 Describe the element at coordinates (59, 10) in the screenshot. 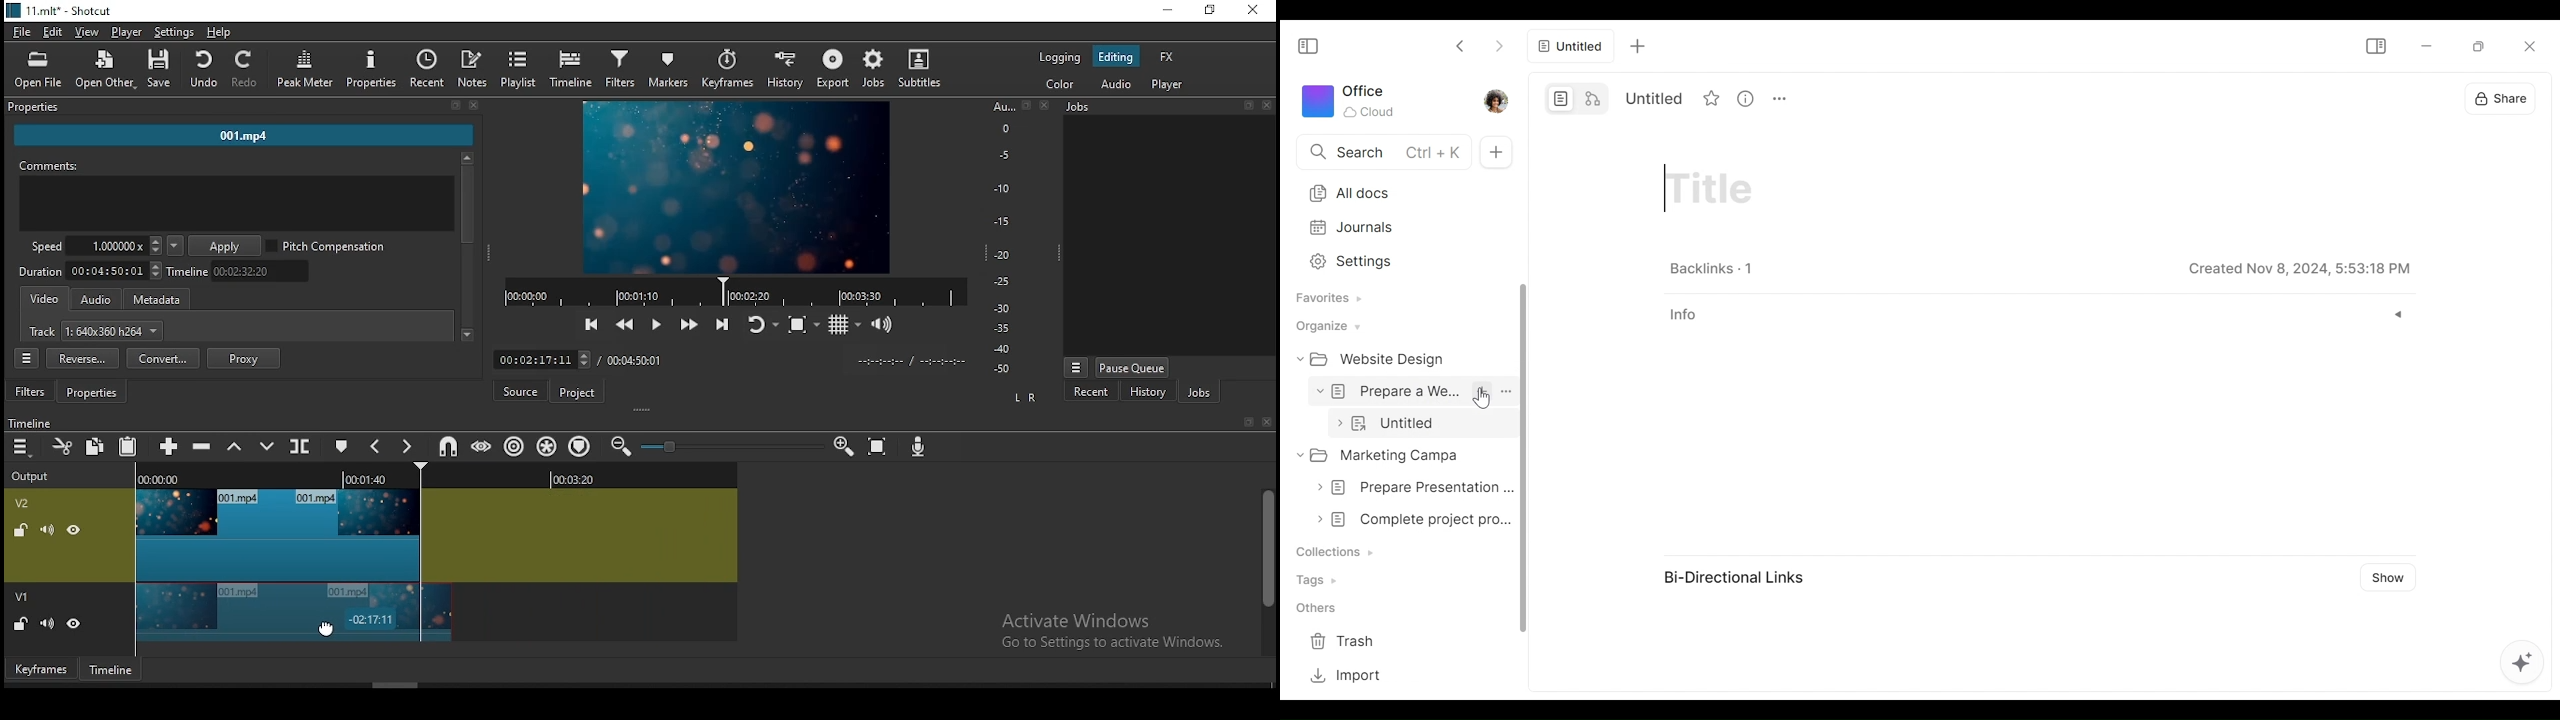

I see `11.mlt* . Shotcut` at that location.